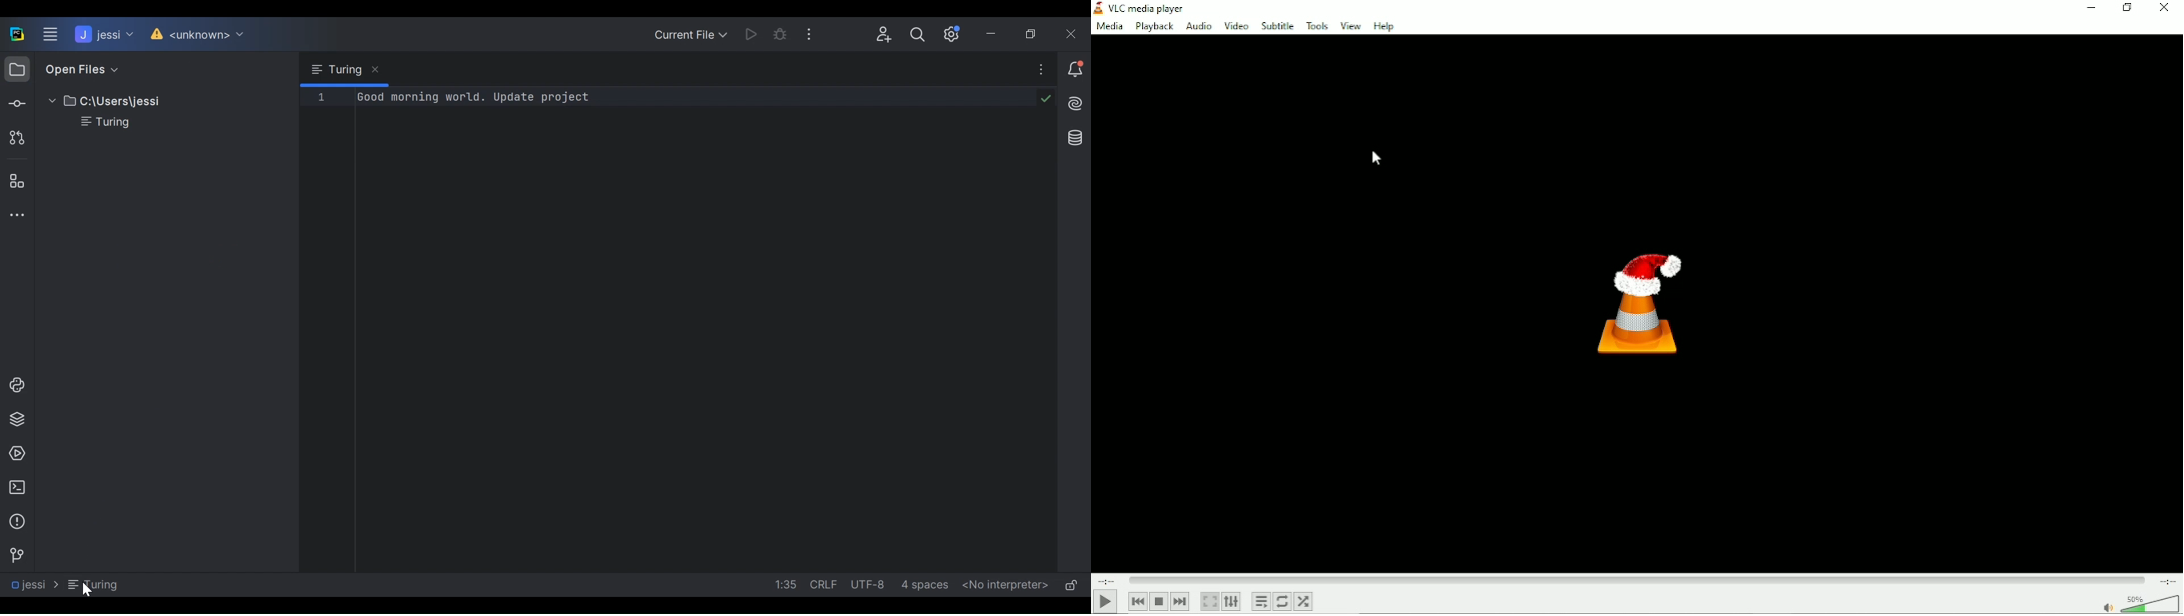 The height and width of the screenshot is (616, 2184). I want to click on Code With Me, so click(886, 35).